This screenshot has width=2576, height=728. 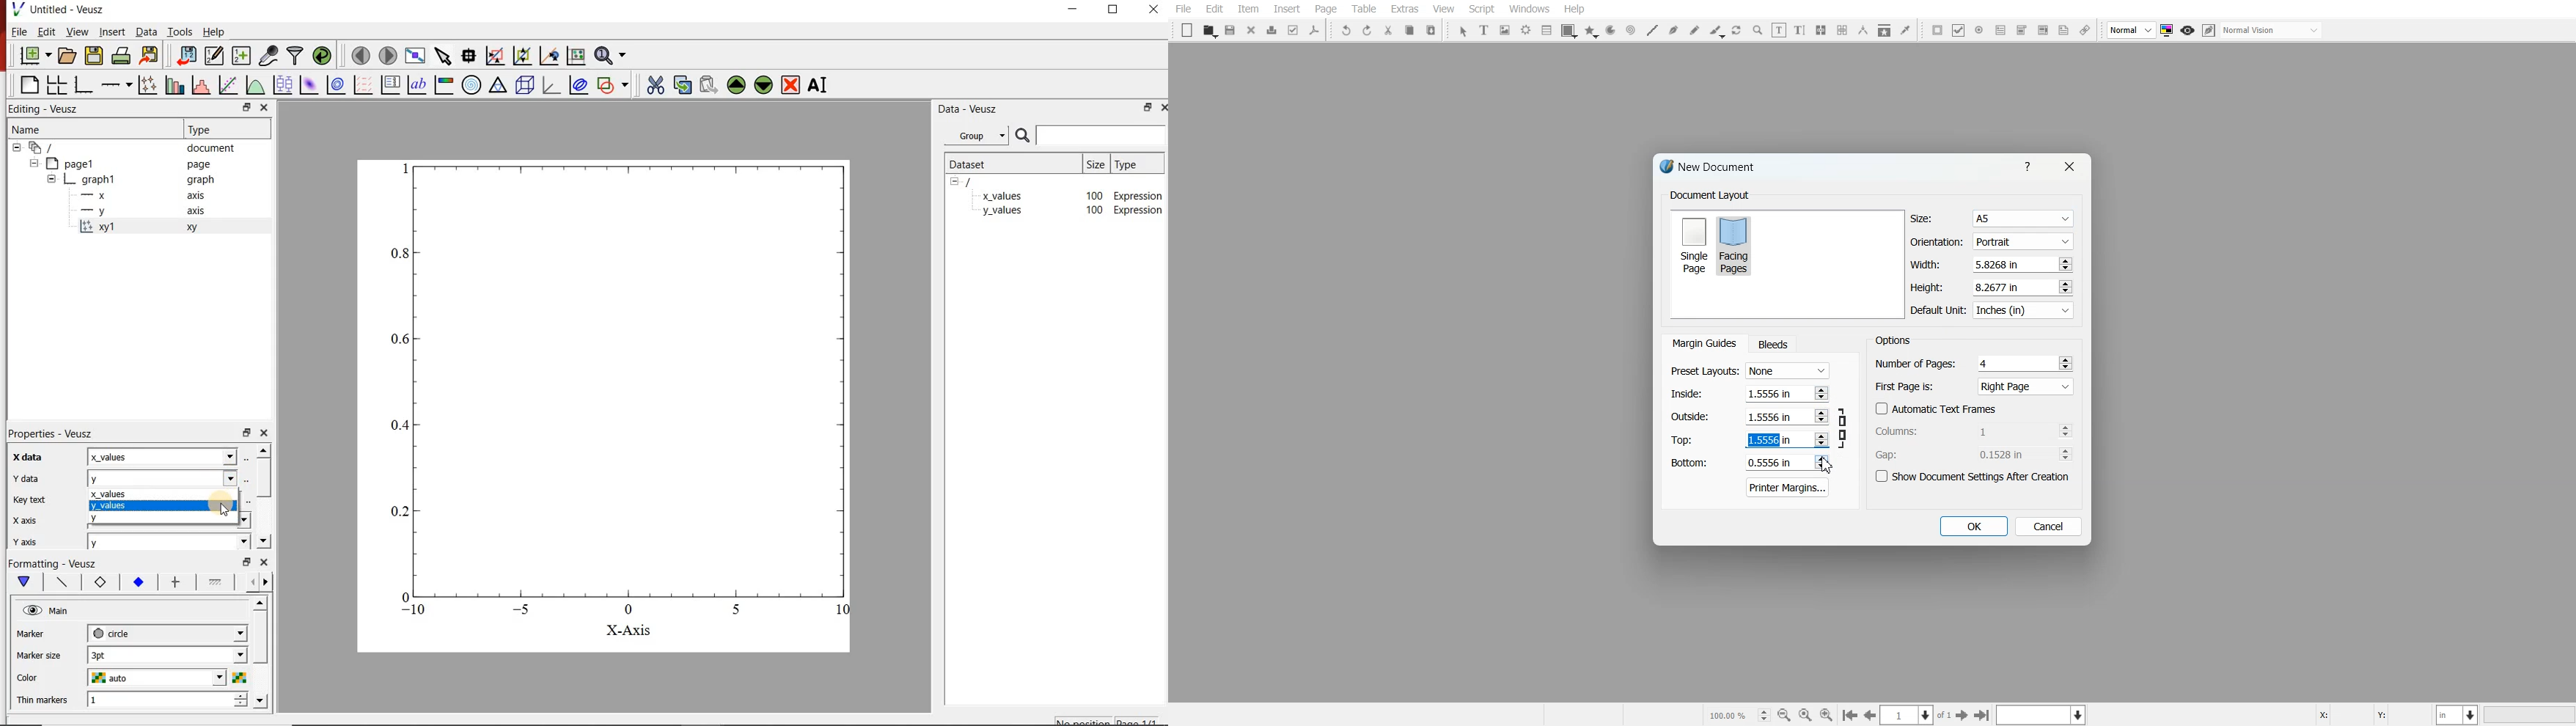 I want to click on Column adjuster, so click(x=1975, y=430).